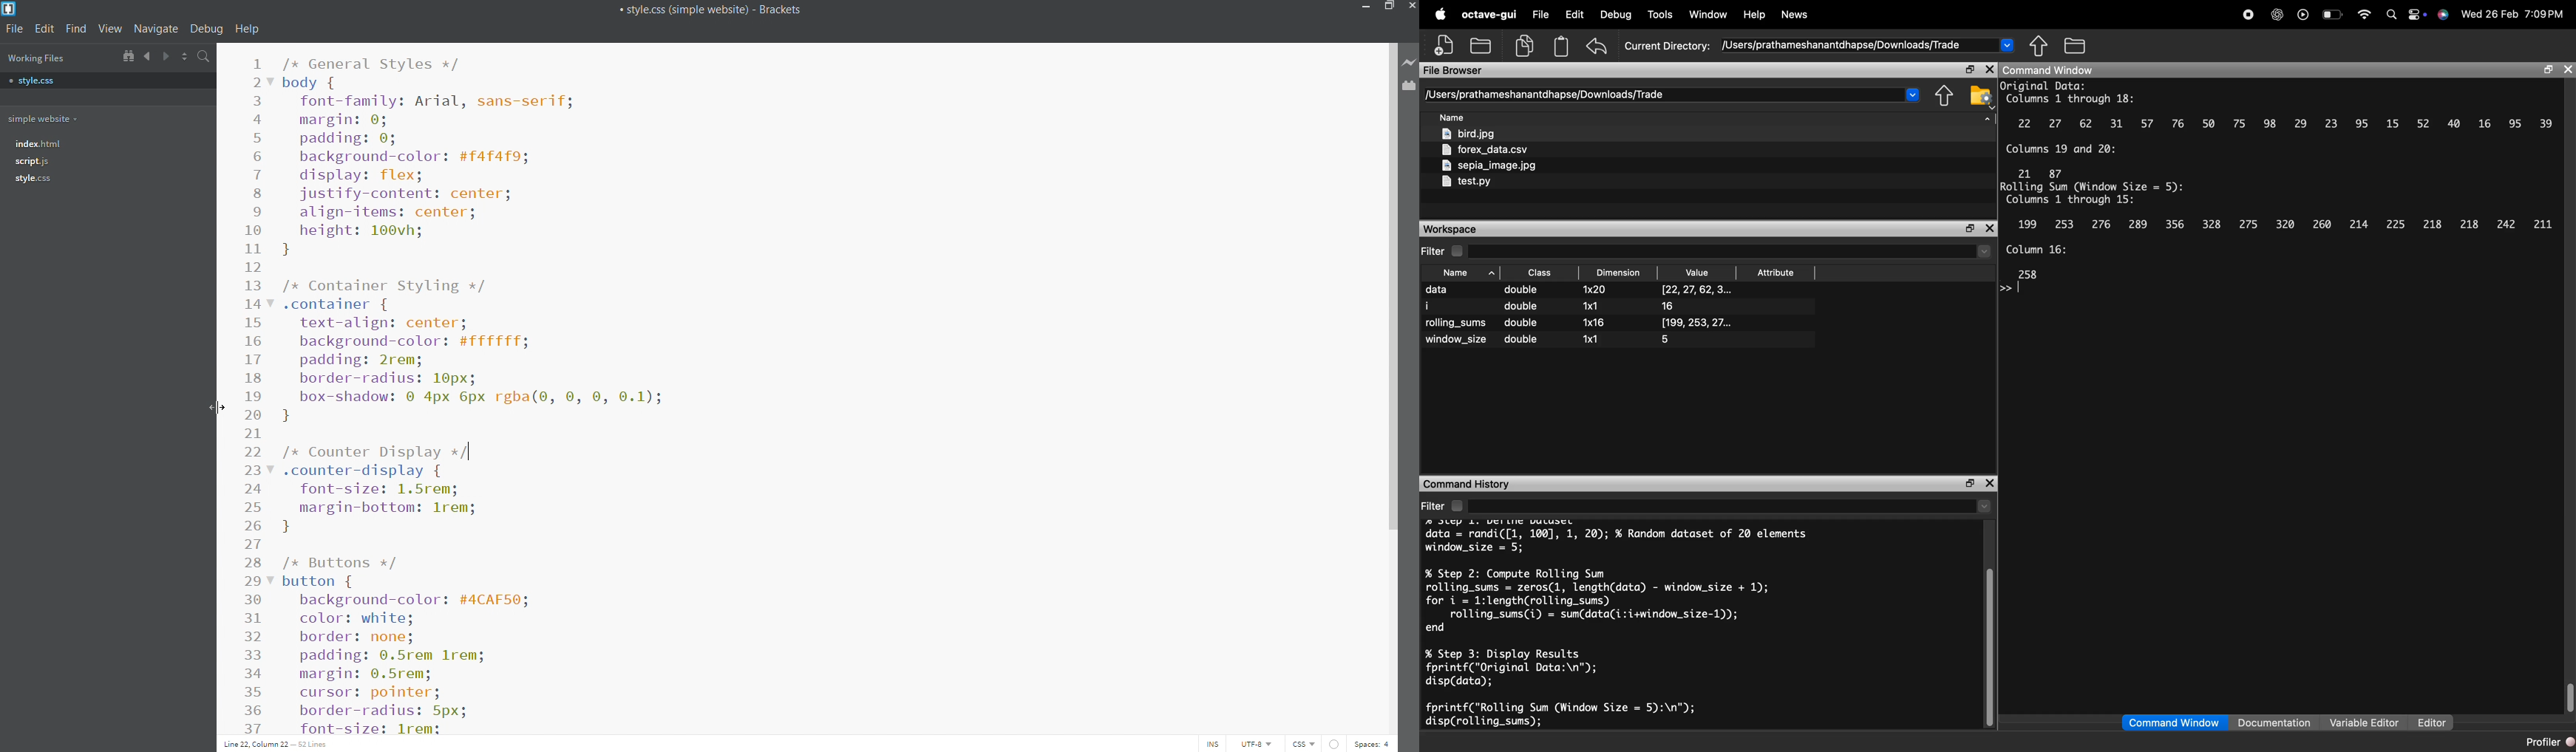 The image size is (2576, 756). What do you see at coordinates (1735, 507) in the screenshot?
I see `select directory` at bounding box center [1735, 507].